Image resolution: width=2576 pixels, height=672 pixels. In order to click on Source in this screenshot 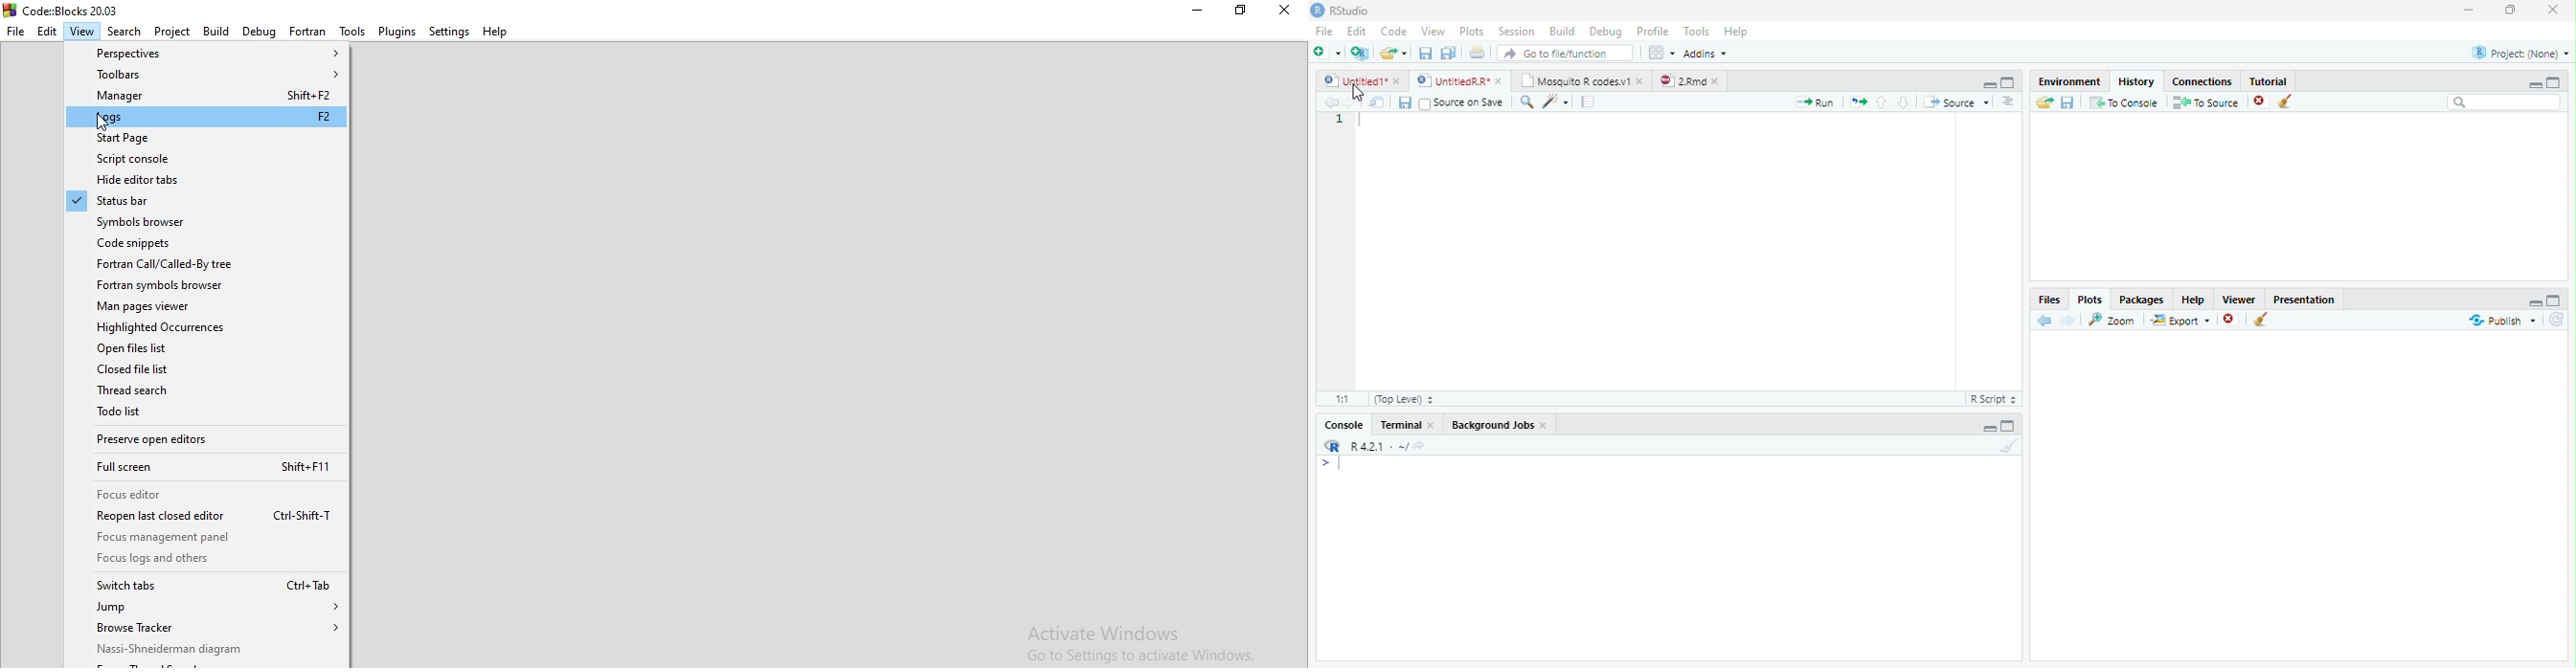, I will do `click(1956, 103)`.